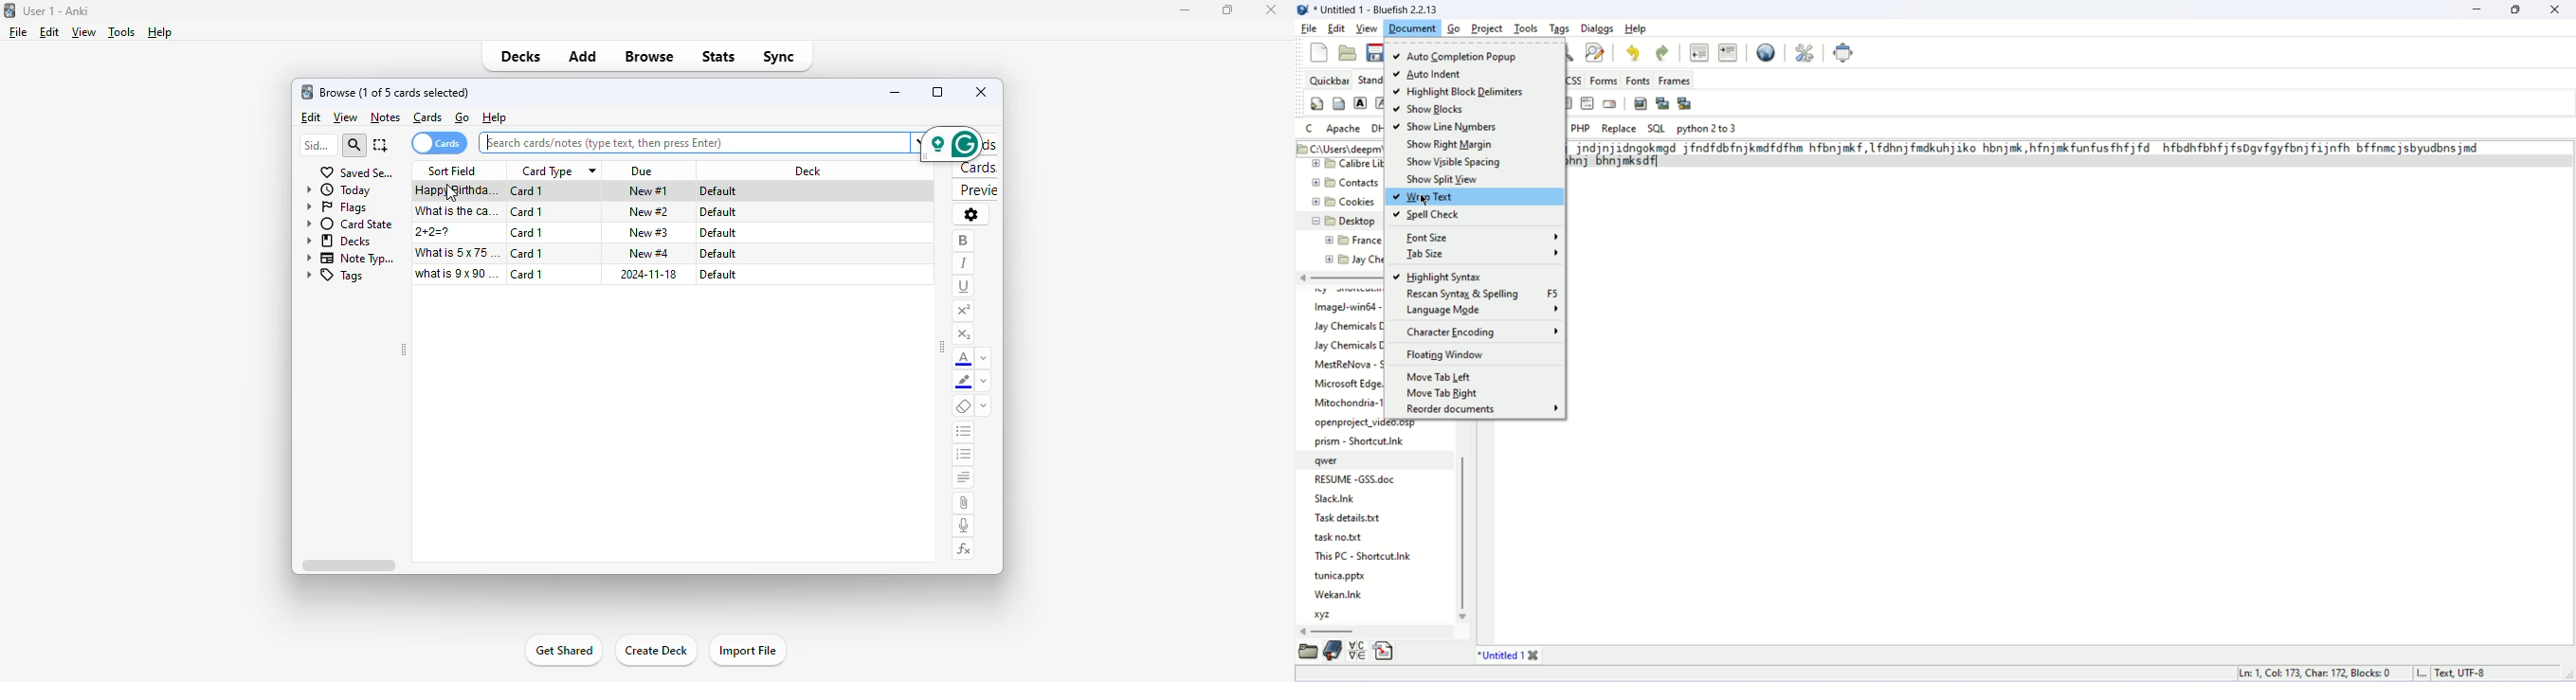 The height and width of the screenshot is (700, 2576). I want to click on notes, so click(385, 118).